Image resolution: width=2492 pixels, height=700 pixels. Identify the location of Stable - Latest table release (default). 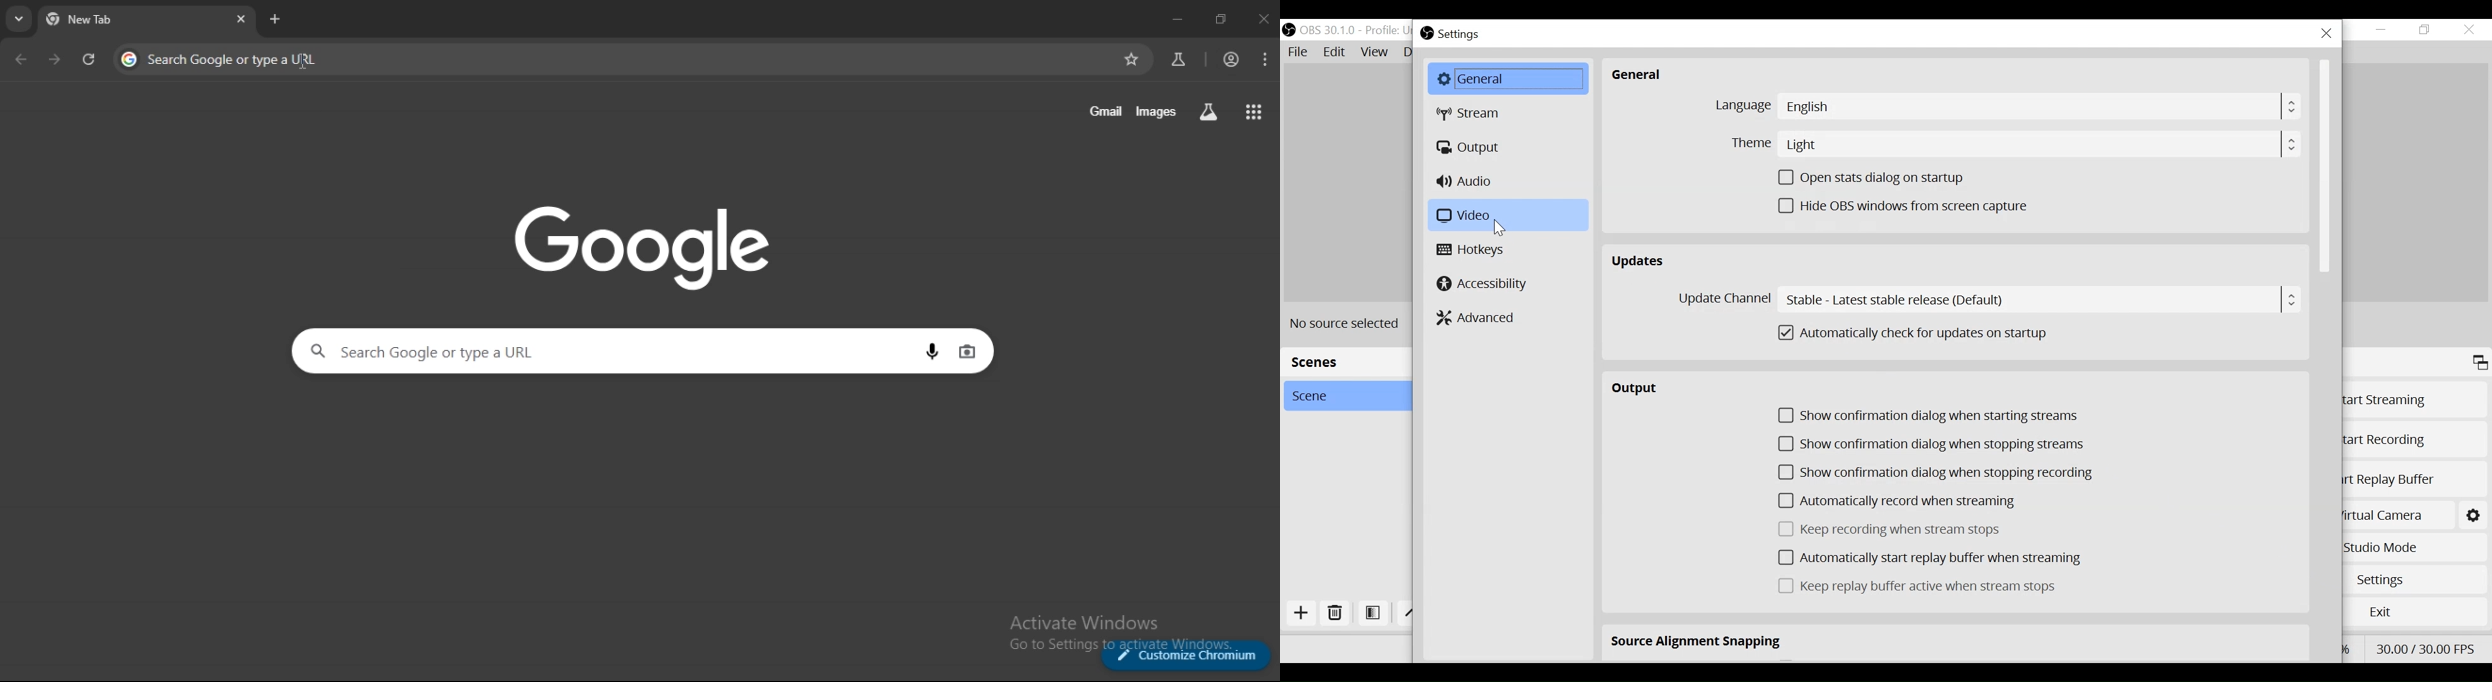
(2042, 300).